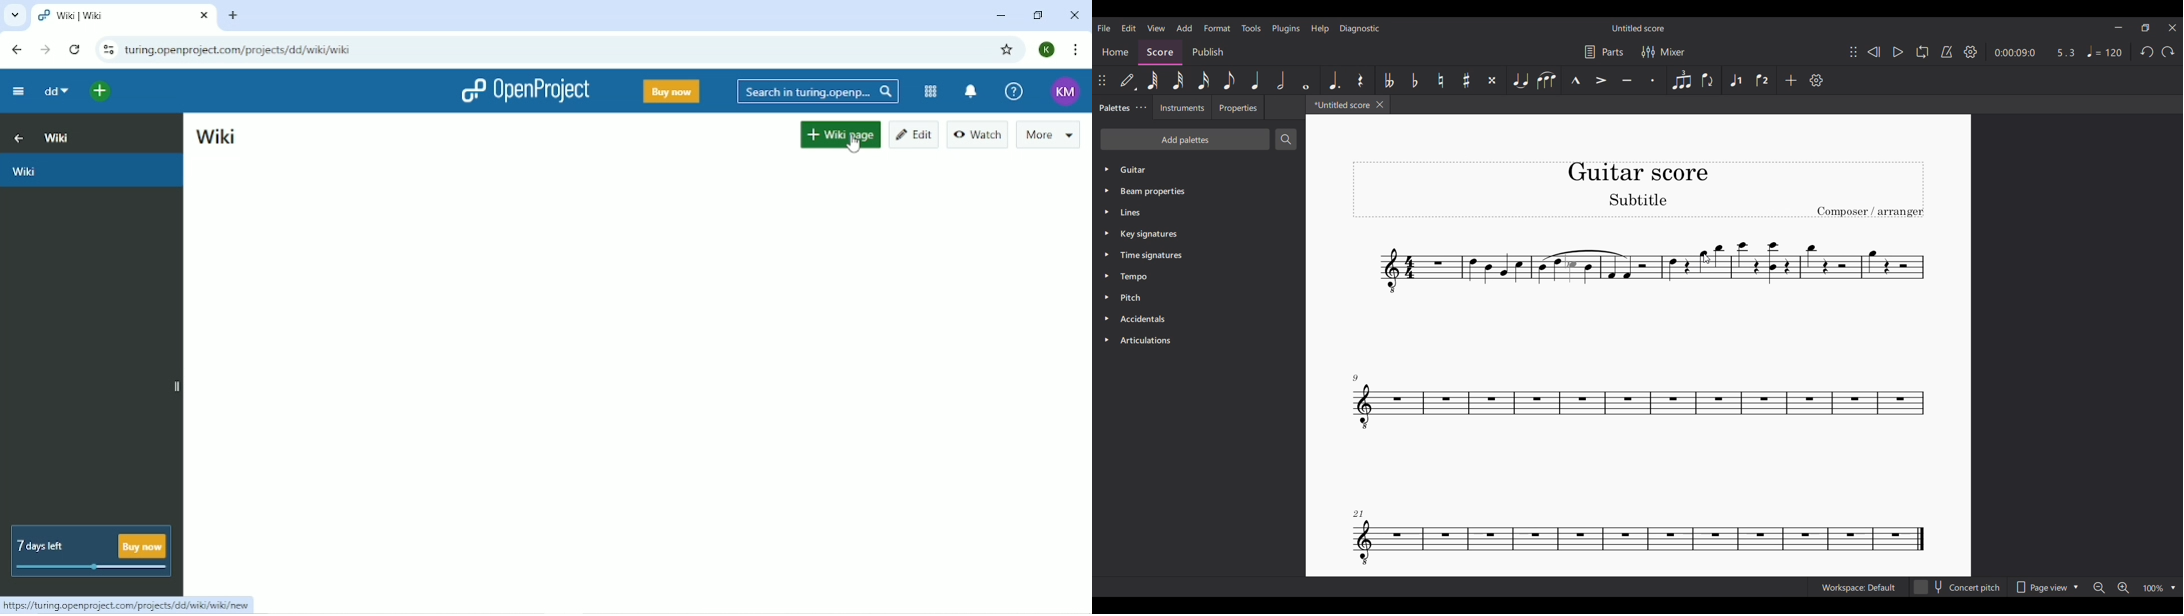 This screenshot has height=616, width=2184. I want to click on Toggle flat, so click(1414, 80).